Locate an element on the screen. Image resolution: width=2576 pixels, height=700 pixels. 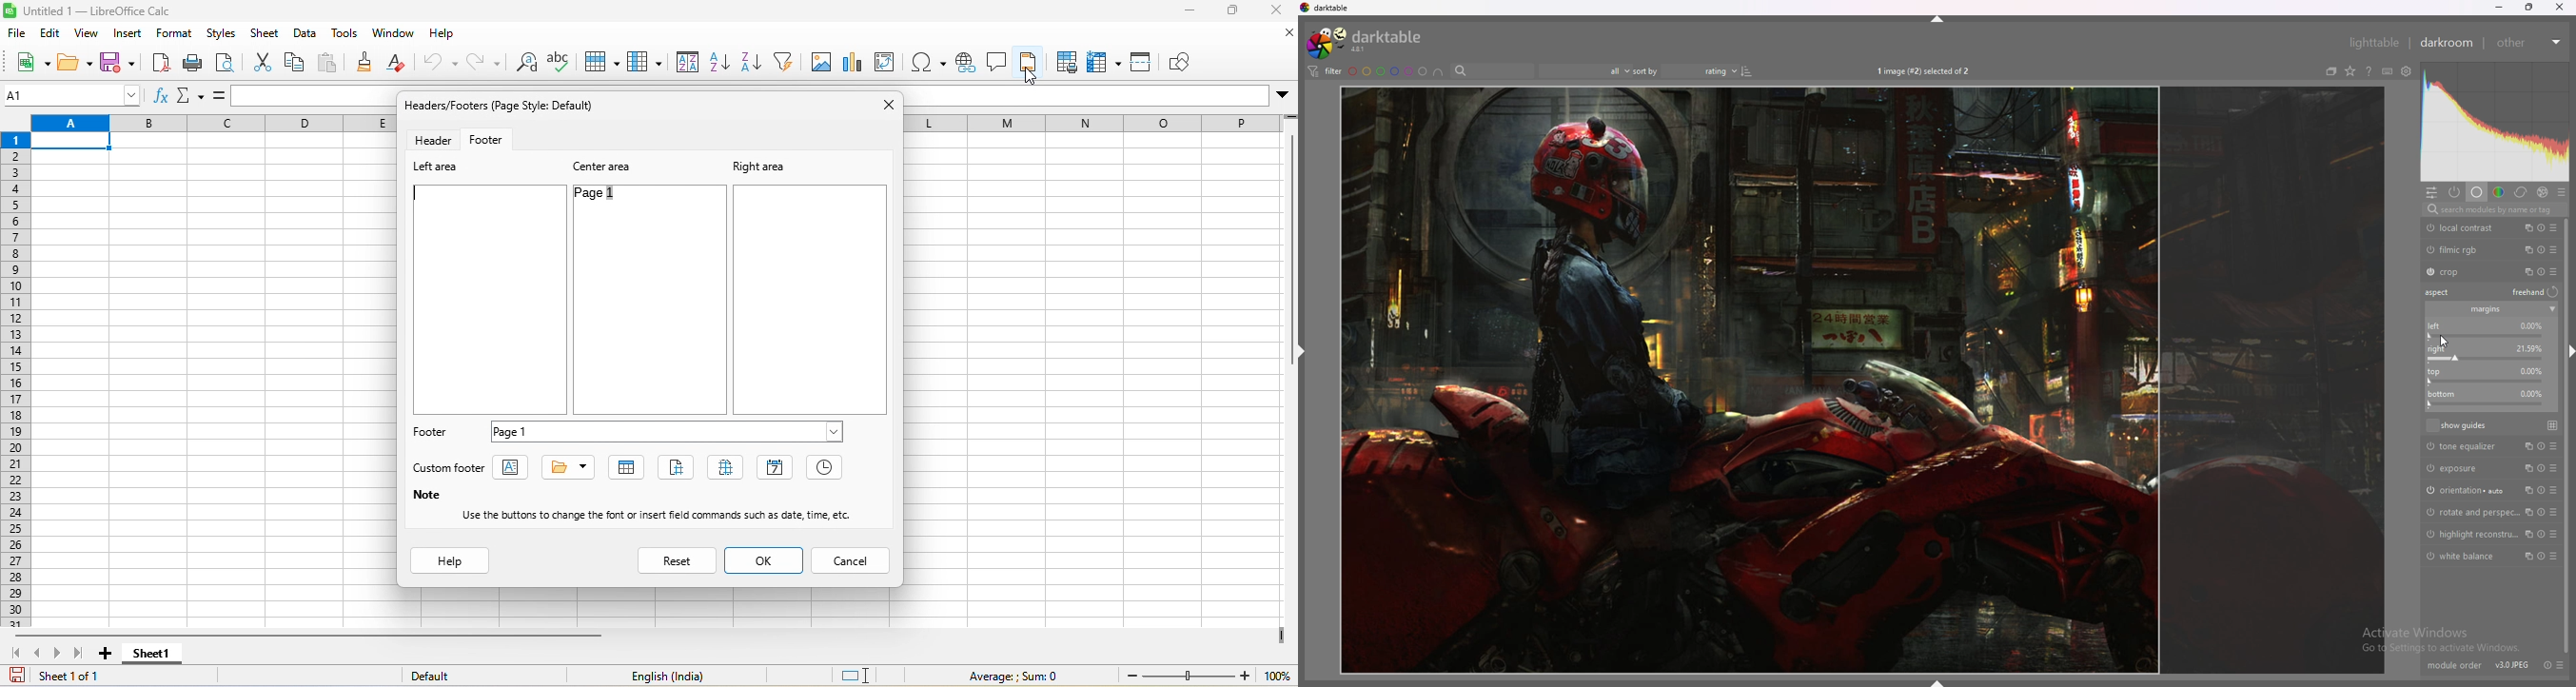
save is located at coordinates (117, 64).